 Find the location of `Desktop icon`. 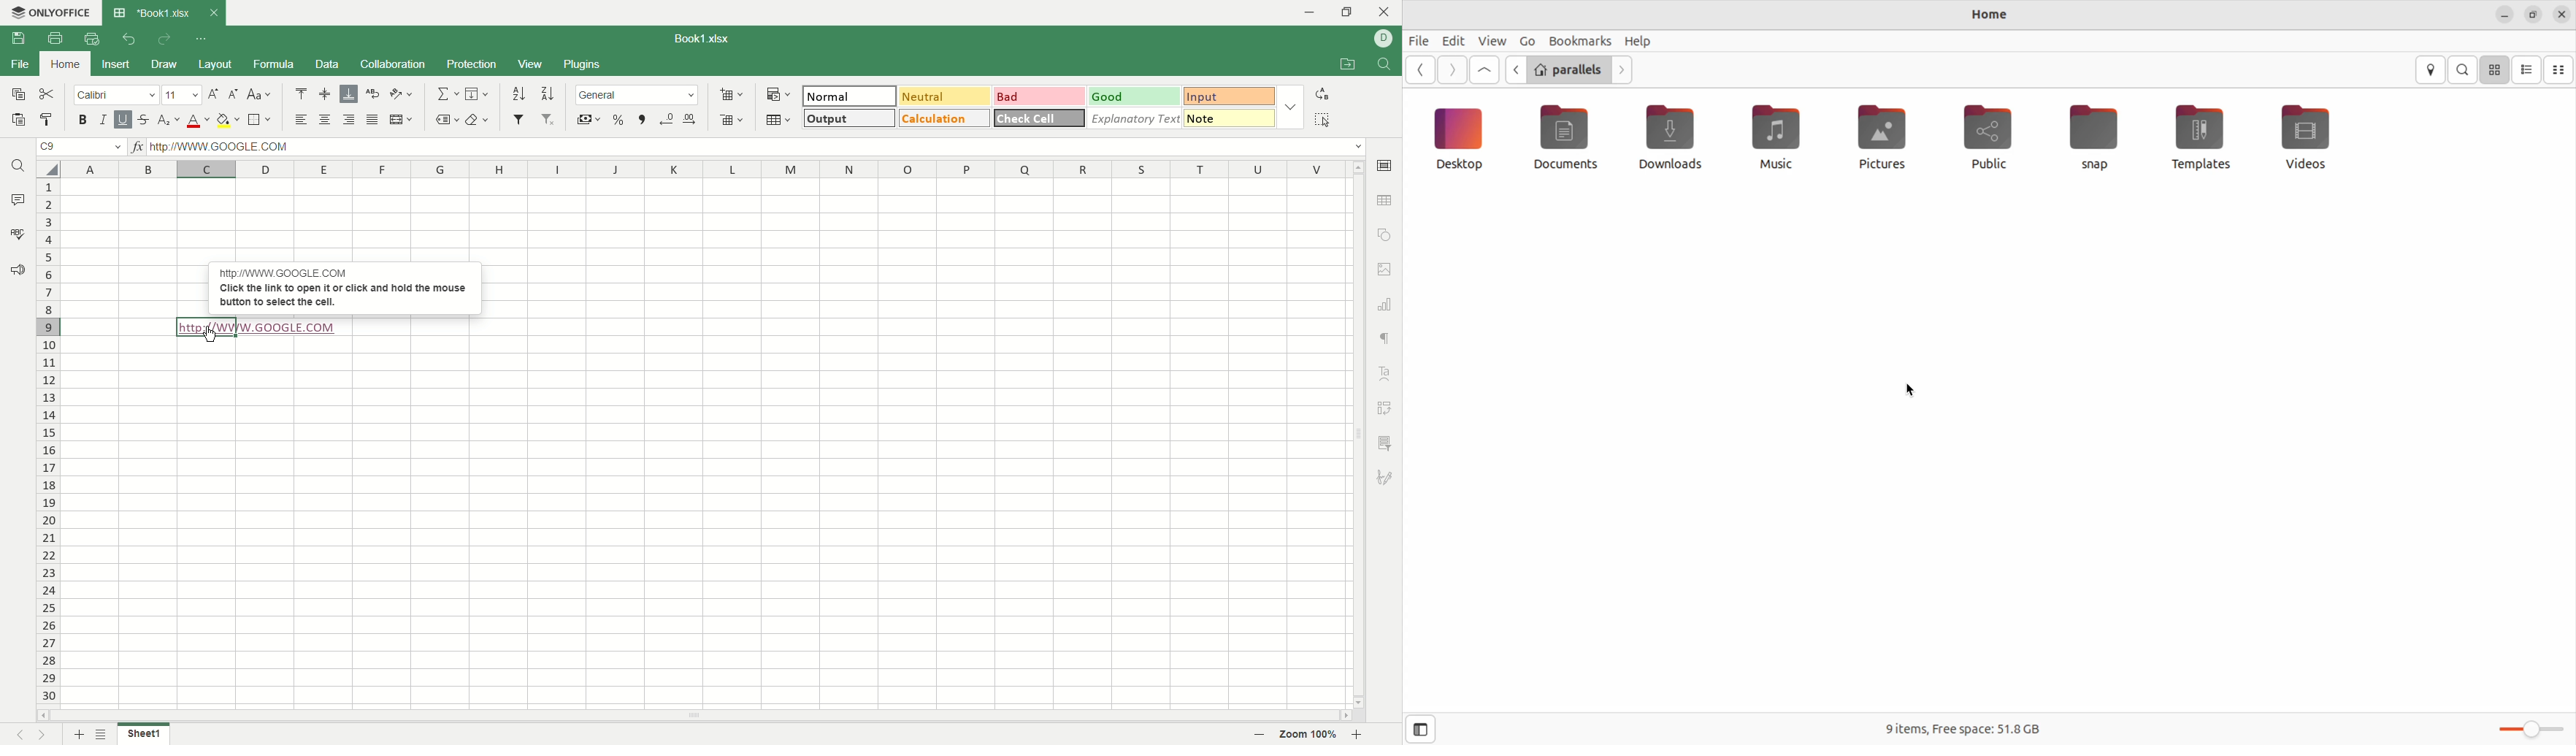

Desktop icon is located at coordinates (1458, 136).